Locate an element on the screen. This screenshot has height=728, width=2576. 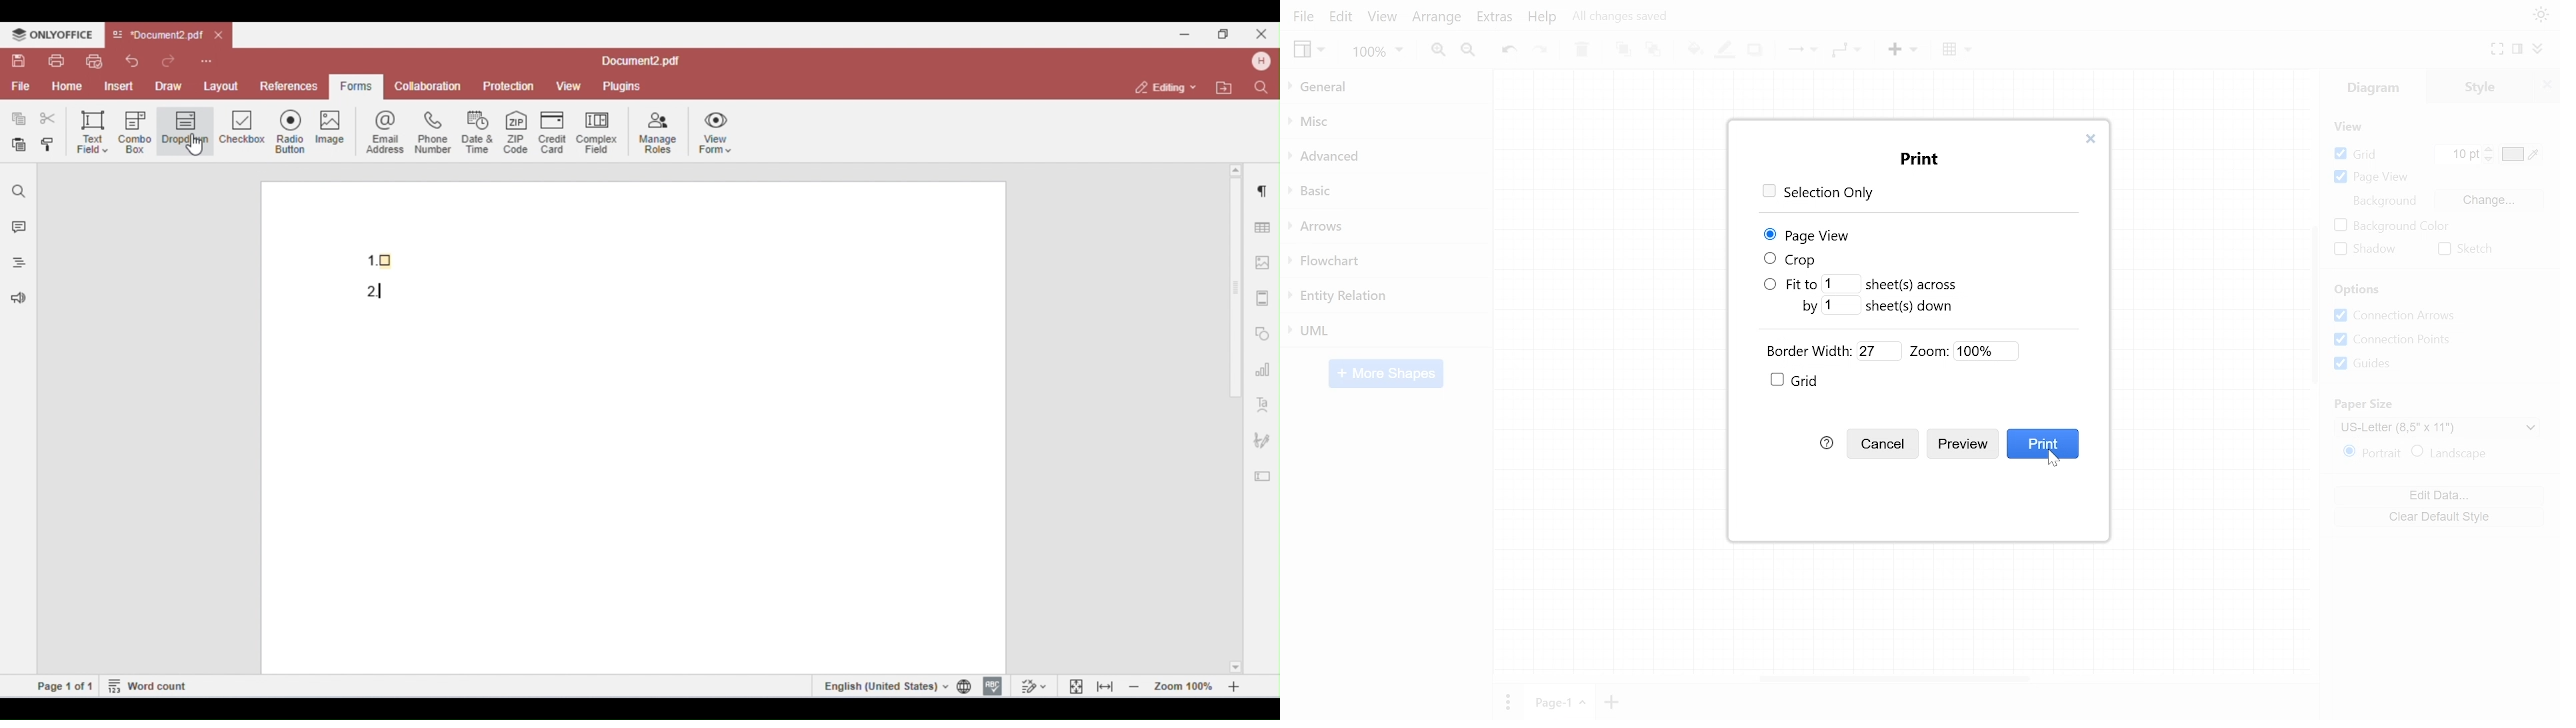
Pages is located at coordinates (1509, 701).